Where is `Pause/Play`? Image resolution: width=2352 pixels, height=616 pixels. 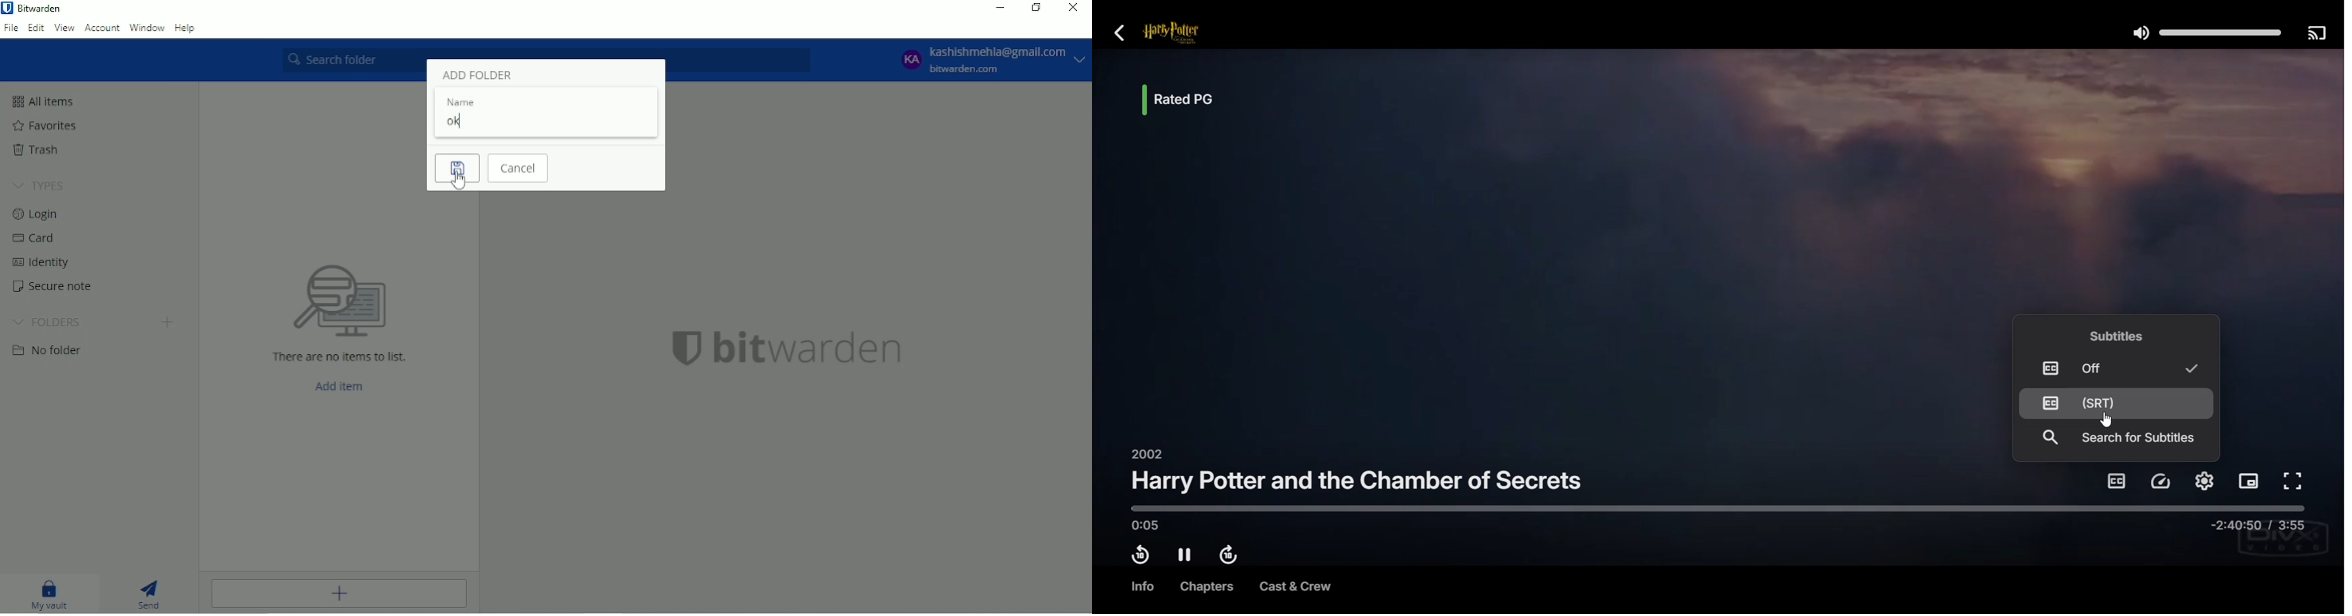
Pause/Play is located at coordinates (1185, 555).